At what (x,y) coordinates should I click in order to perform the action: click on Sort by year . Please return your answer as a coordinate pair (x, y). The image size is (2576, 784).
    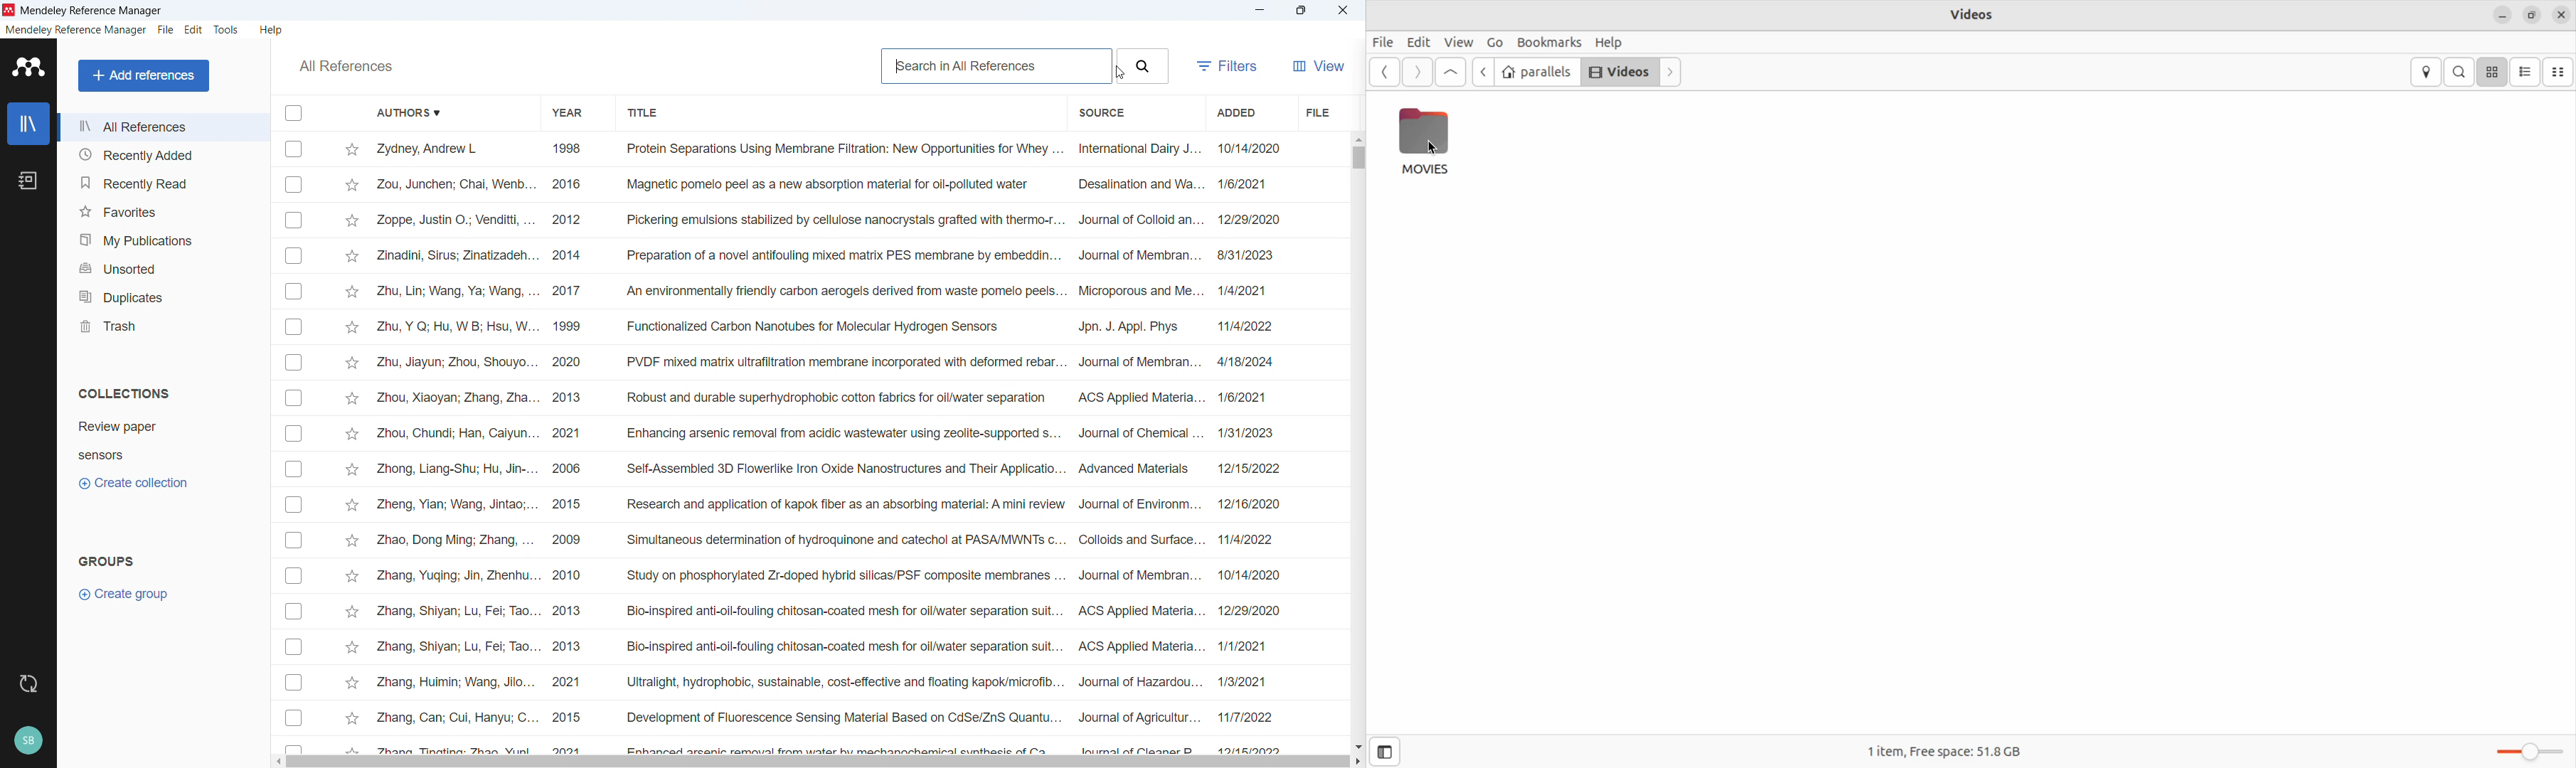
    Looking at the image, I should click on (567, 113).